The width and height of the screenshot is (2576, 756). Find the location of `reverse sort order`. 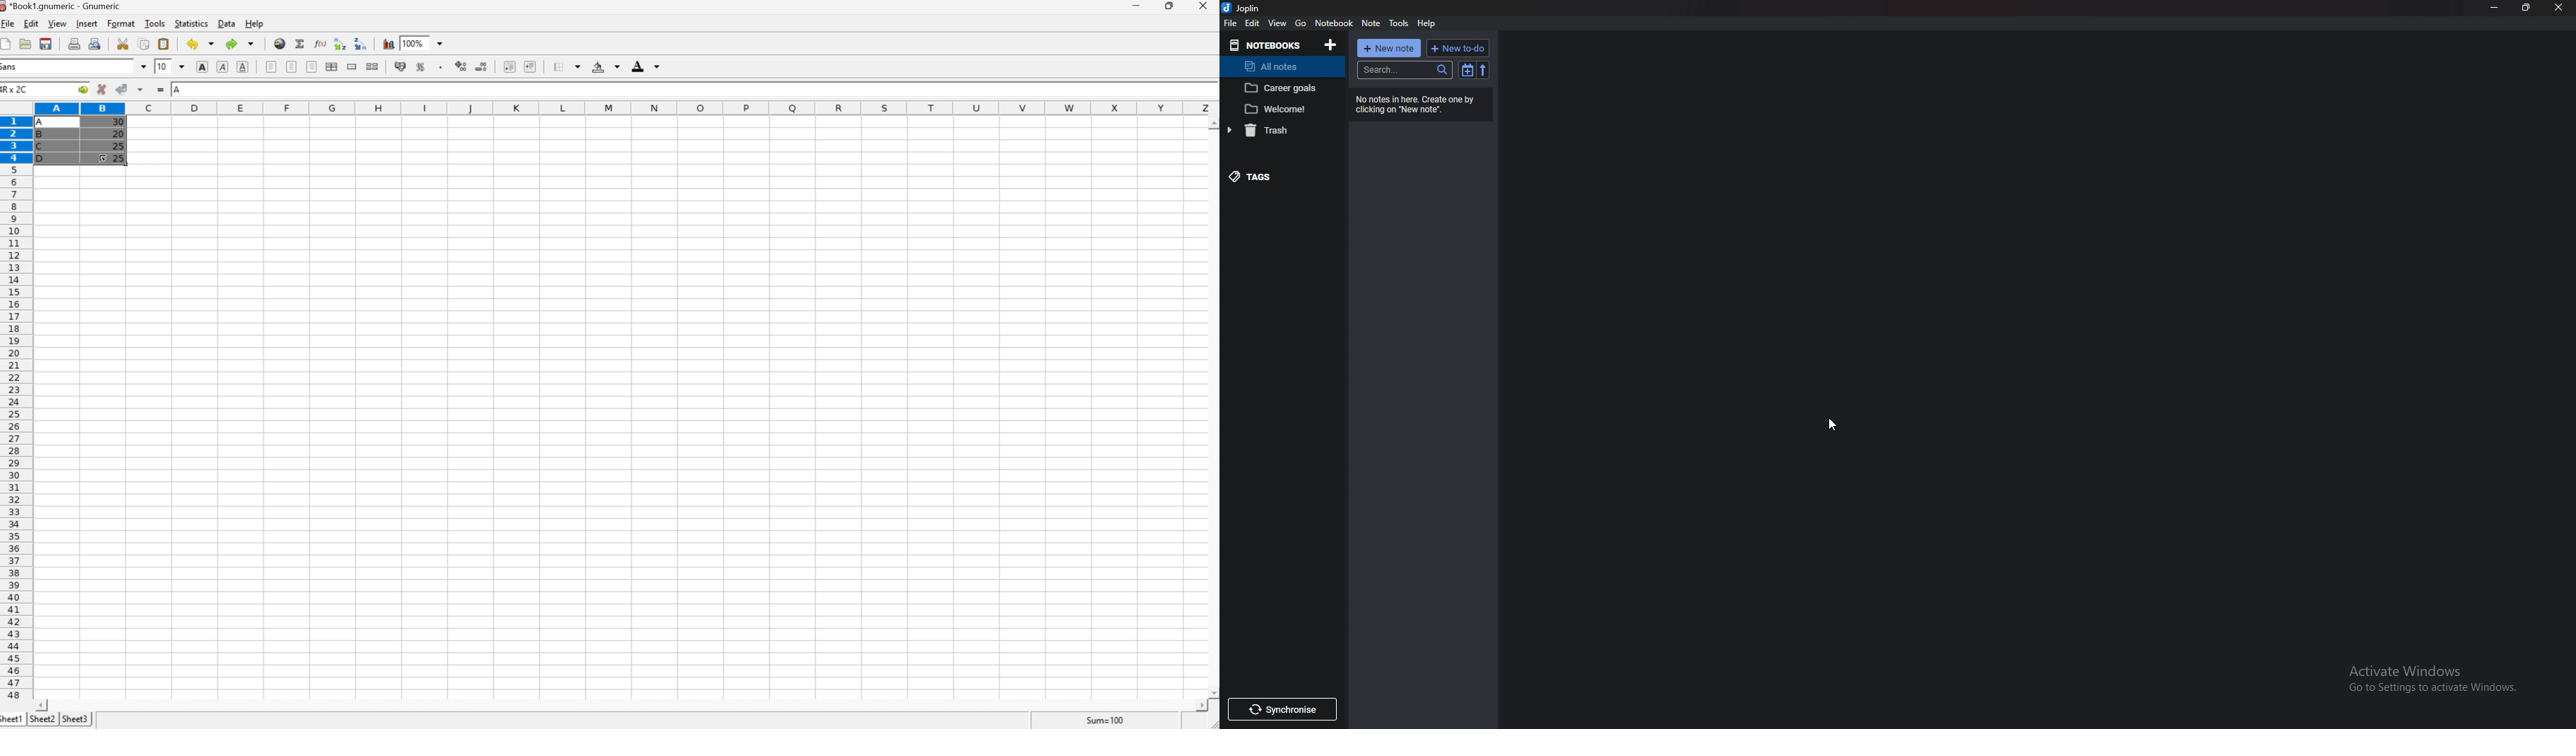

reverse sort order is located at coordinates (1484, 70).